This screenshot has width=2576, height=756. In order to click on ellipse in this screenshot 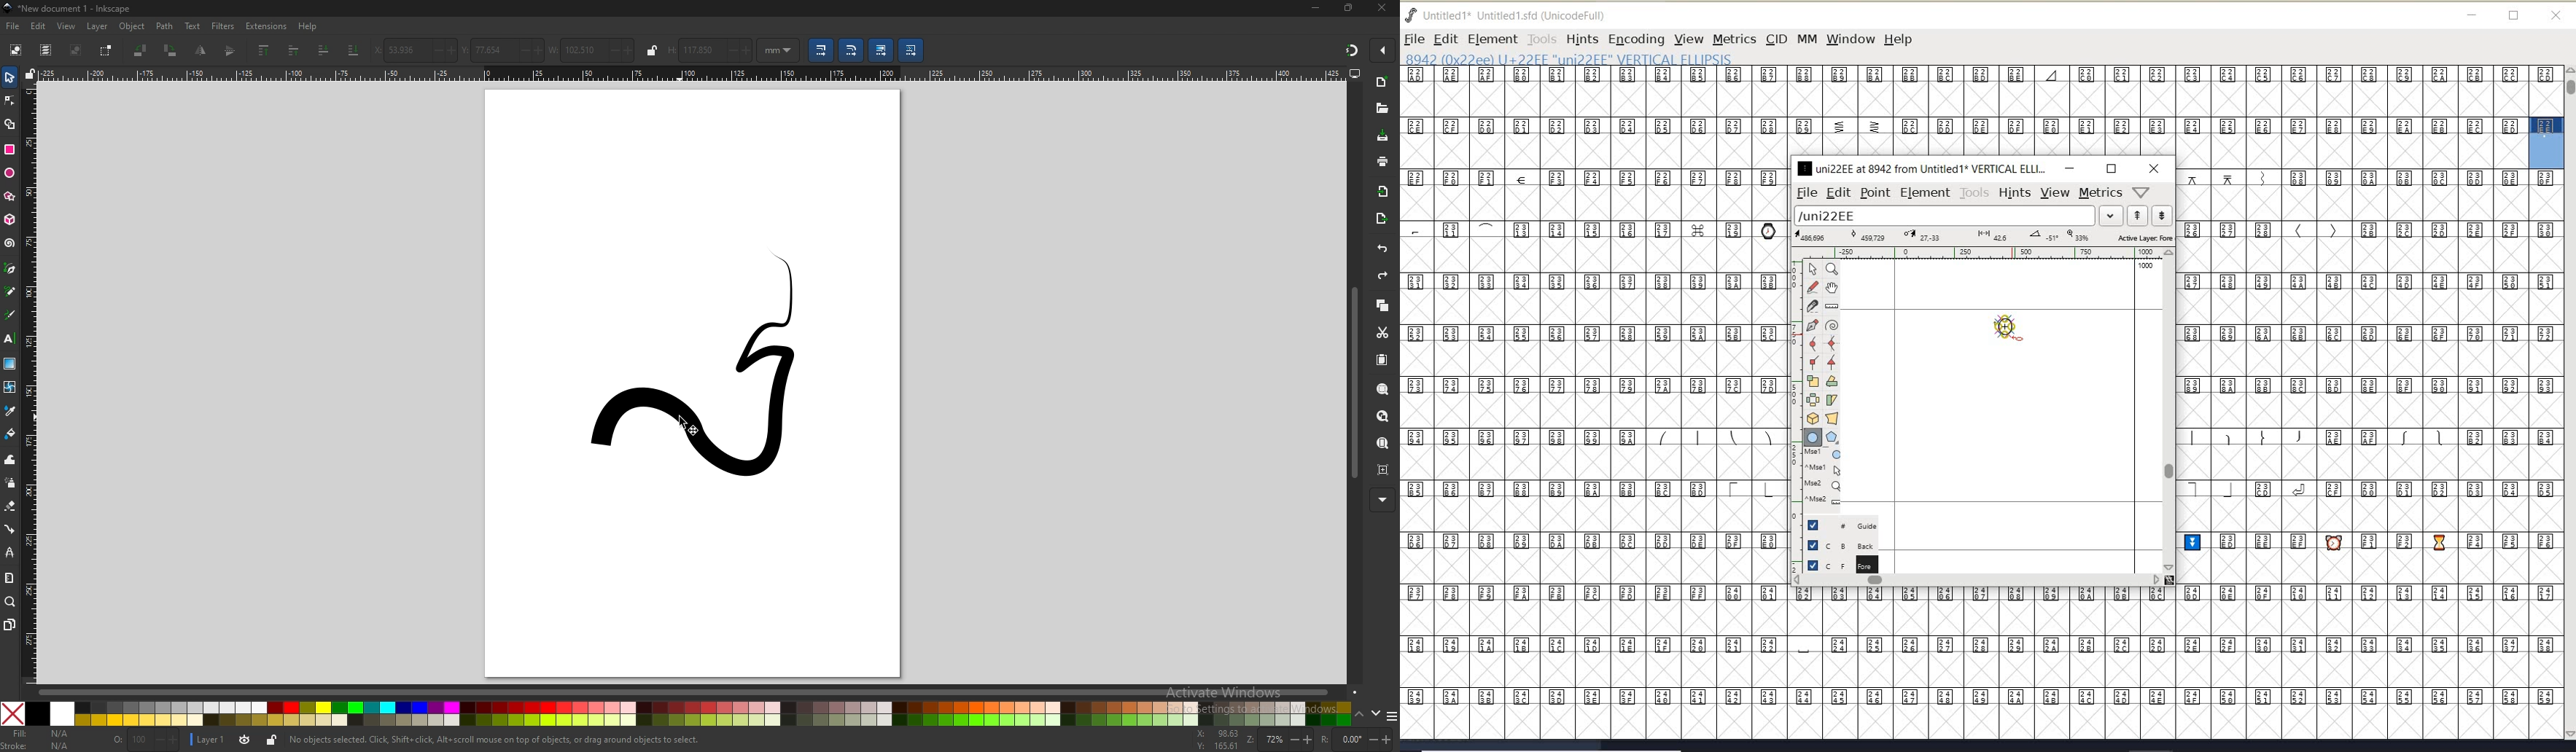, I will do `click(9, 173)`.